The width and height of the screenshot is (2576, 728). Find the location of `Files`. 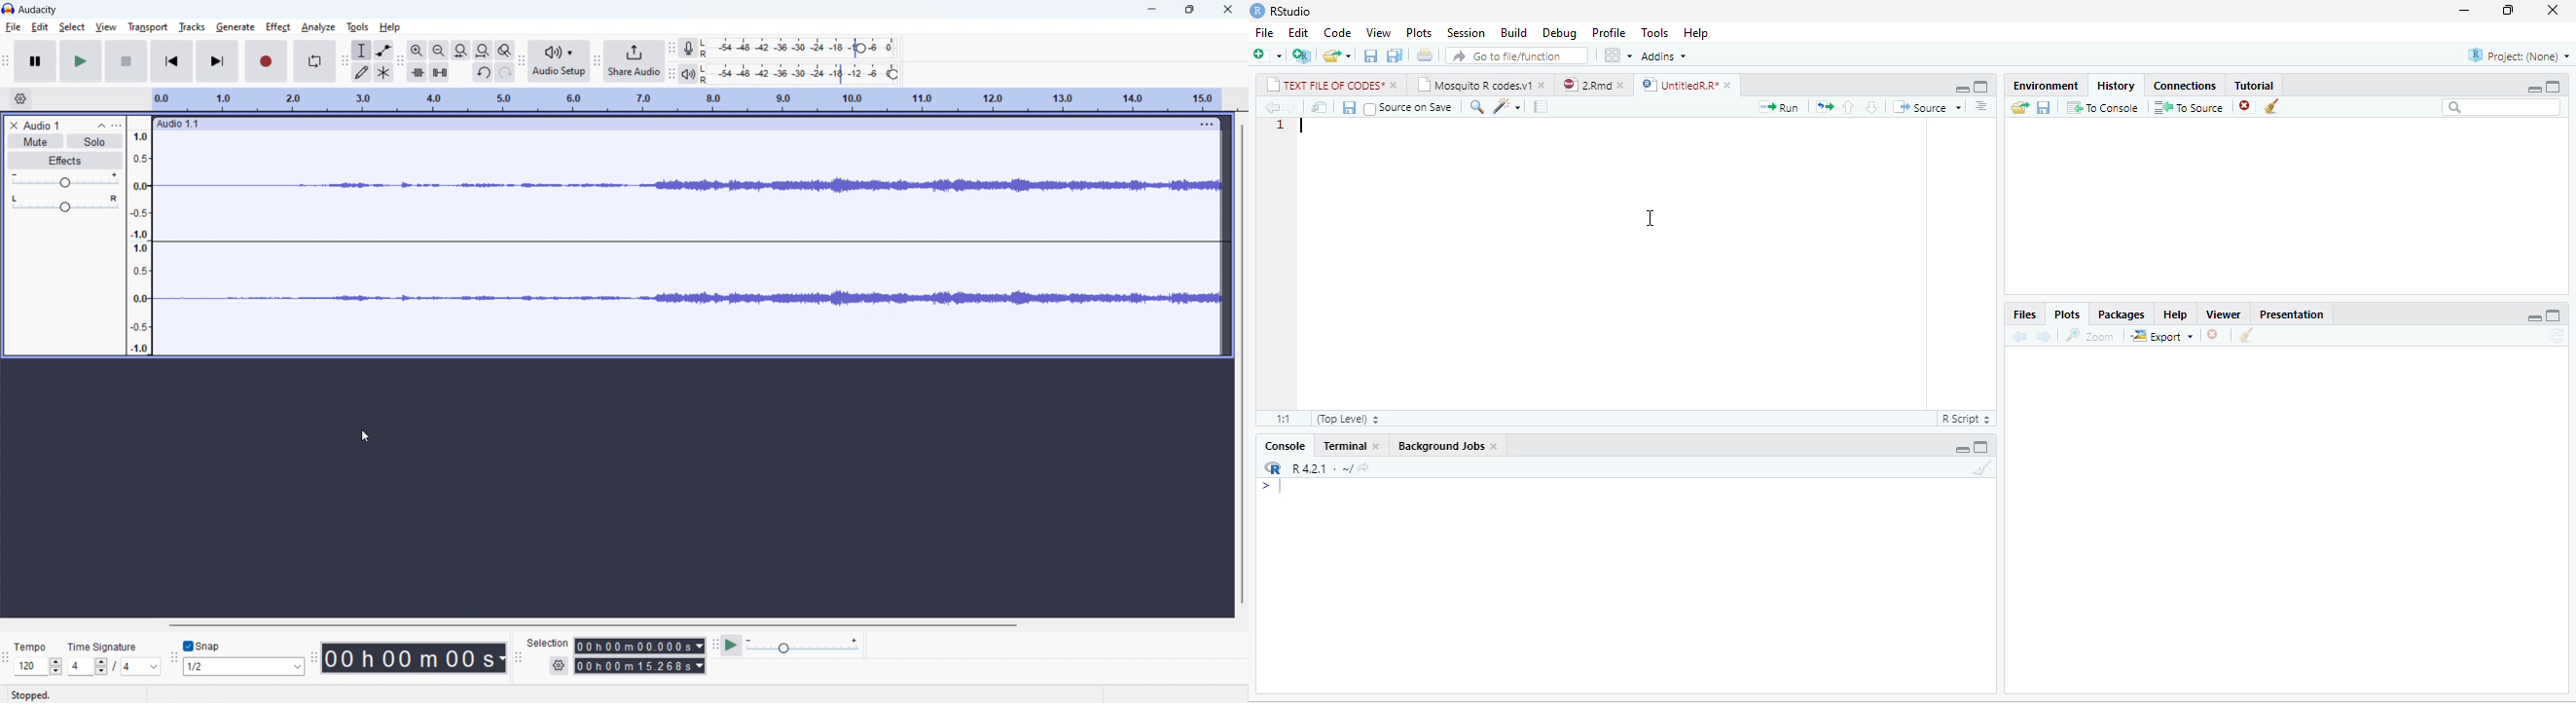

Files is located at coordinates (2026, 315).